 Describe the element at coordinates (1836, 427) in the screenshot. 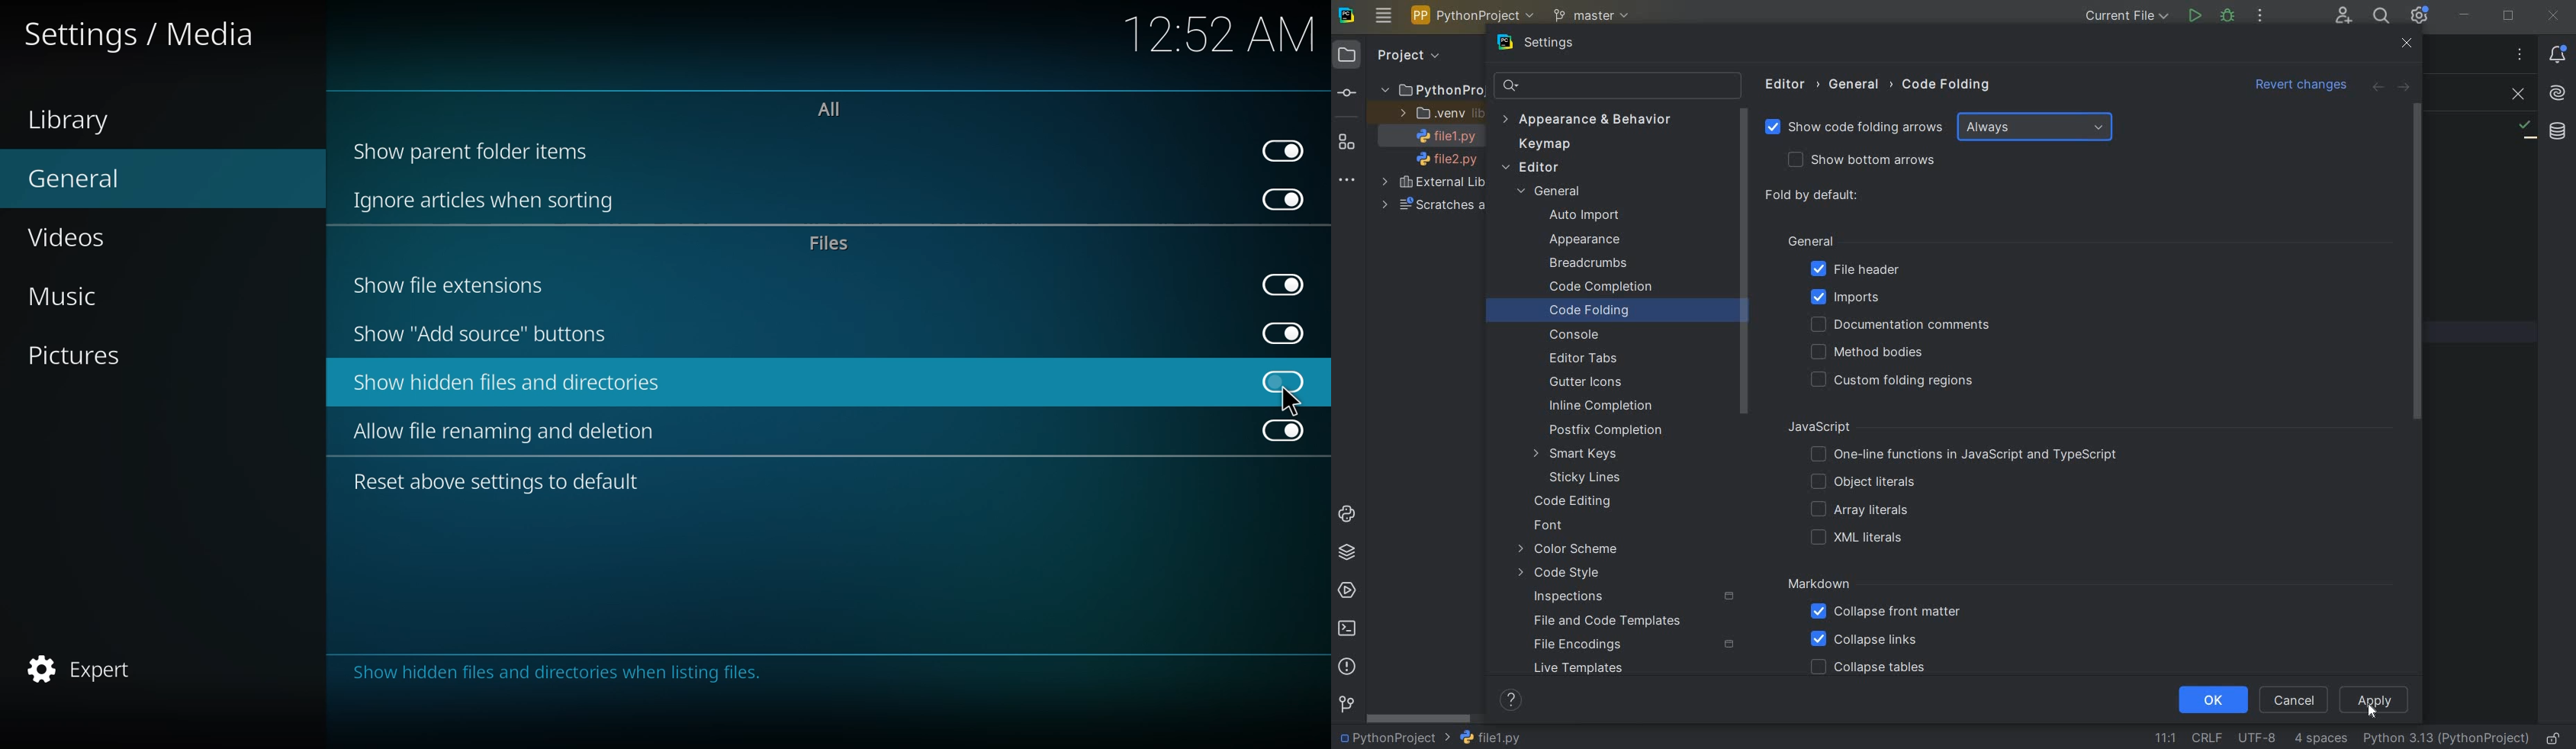

I see `JAVASCRIPT` at that location.